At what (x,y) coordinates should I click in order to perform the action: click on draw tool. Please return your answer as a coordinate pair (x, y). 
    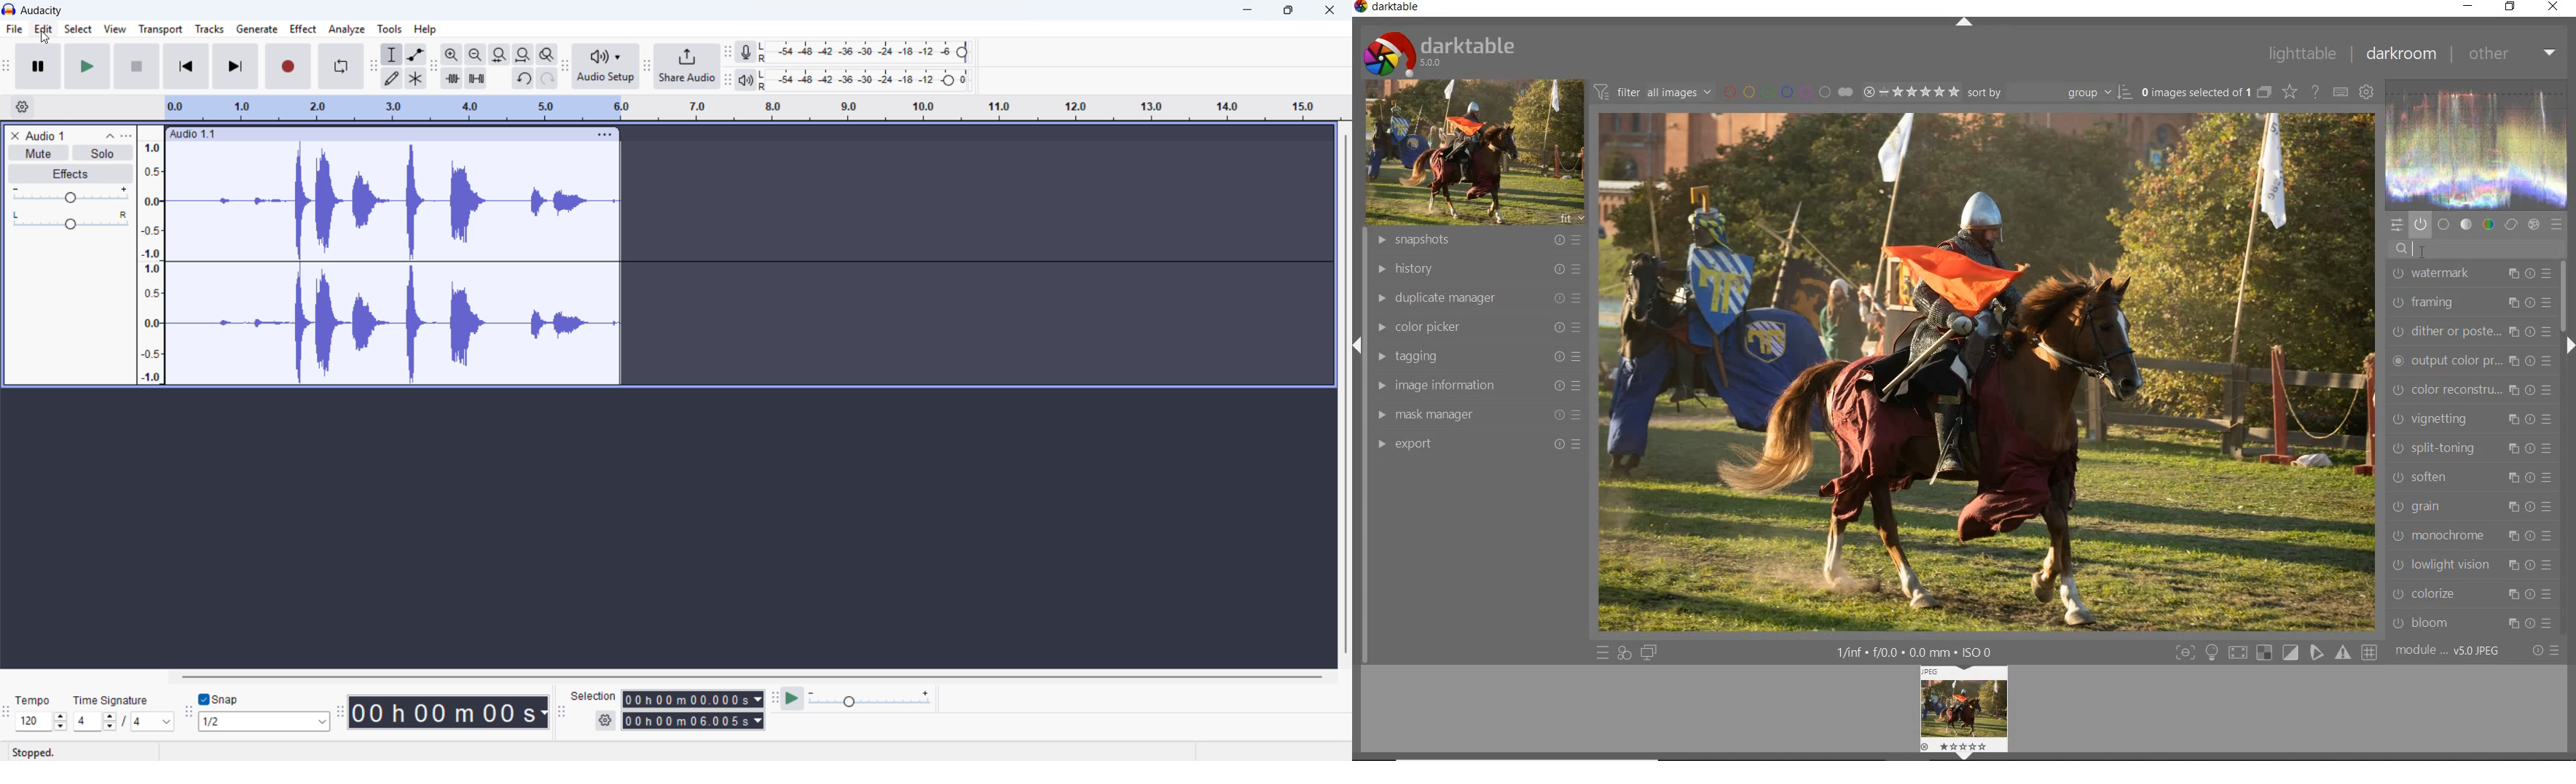
    Looking at the image, I should click on (391, 79).